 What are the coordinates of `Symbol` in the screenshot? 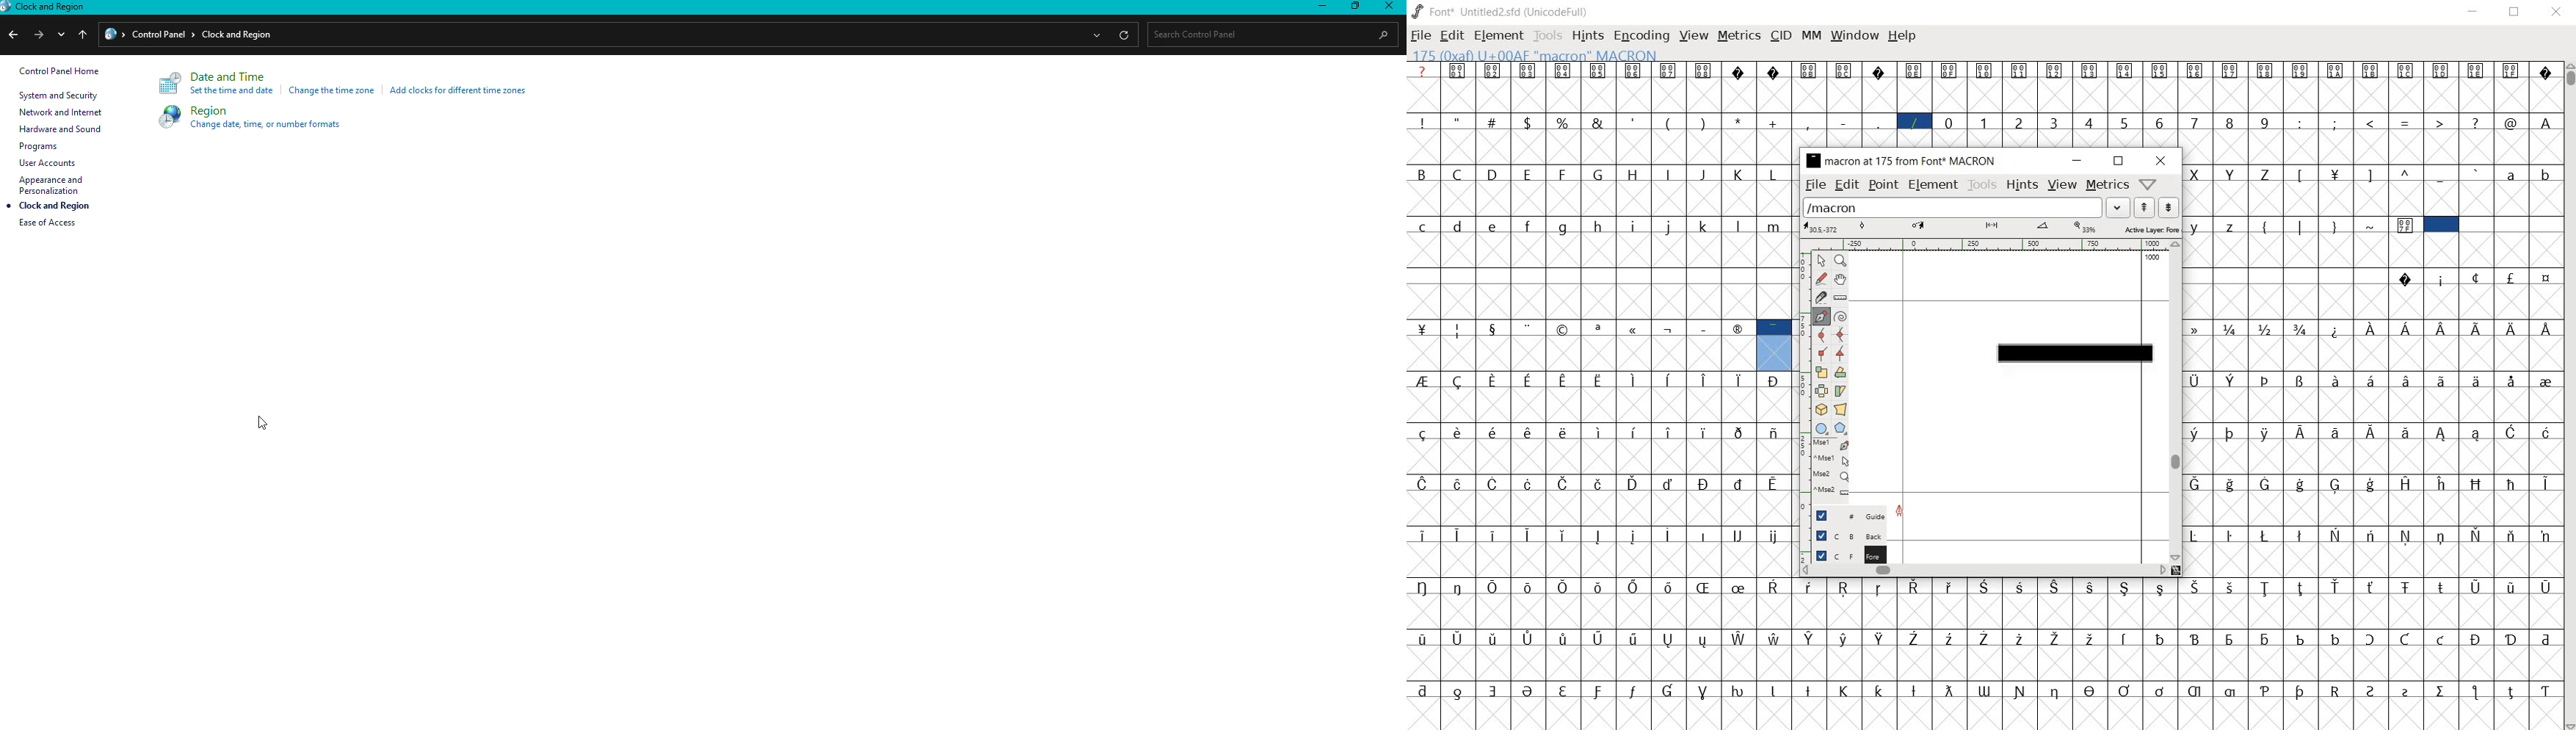 It's located at (2128, 71).